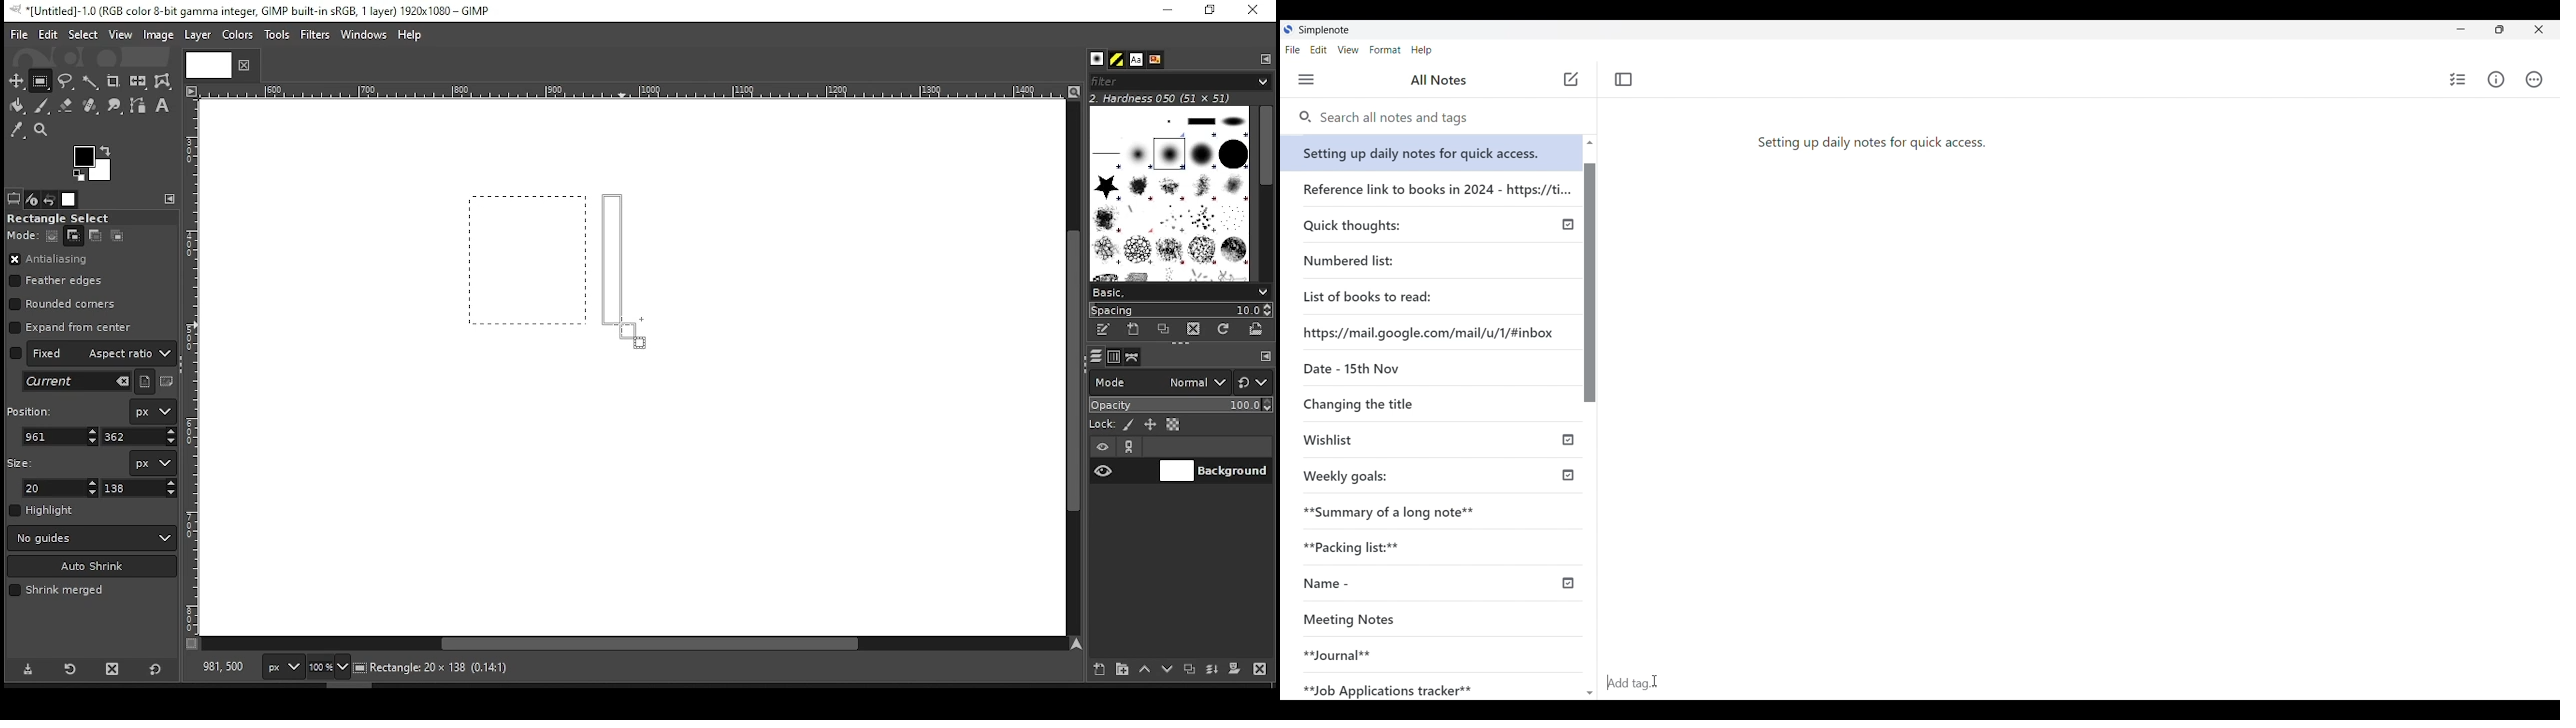 The height and width of the screenshot is (728, 2576). I want to click on tool options, so click(14, 198).